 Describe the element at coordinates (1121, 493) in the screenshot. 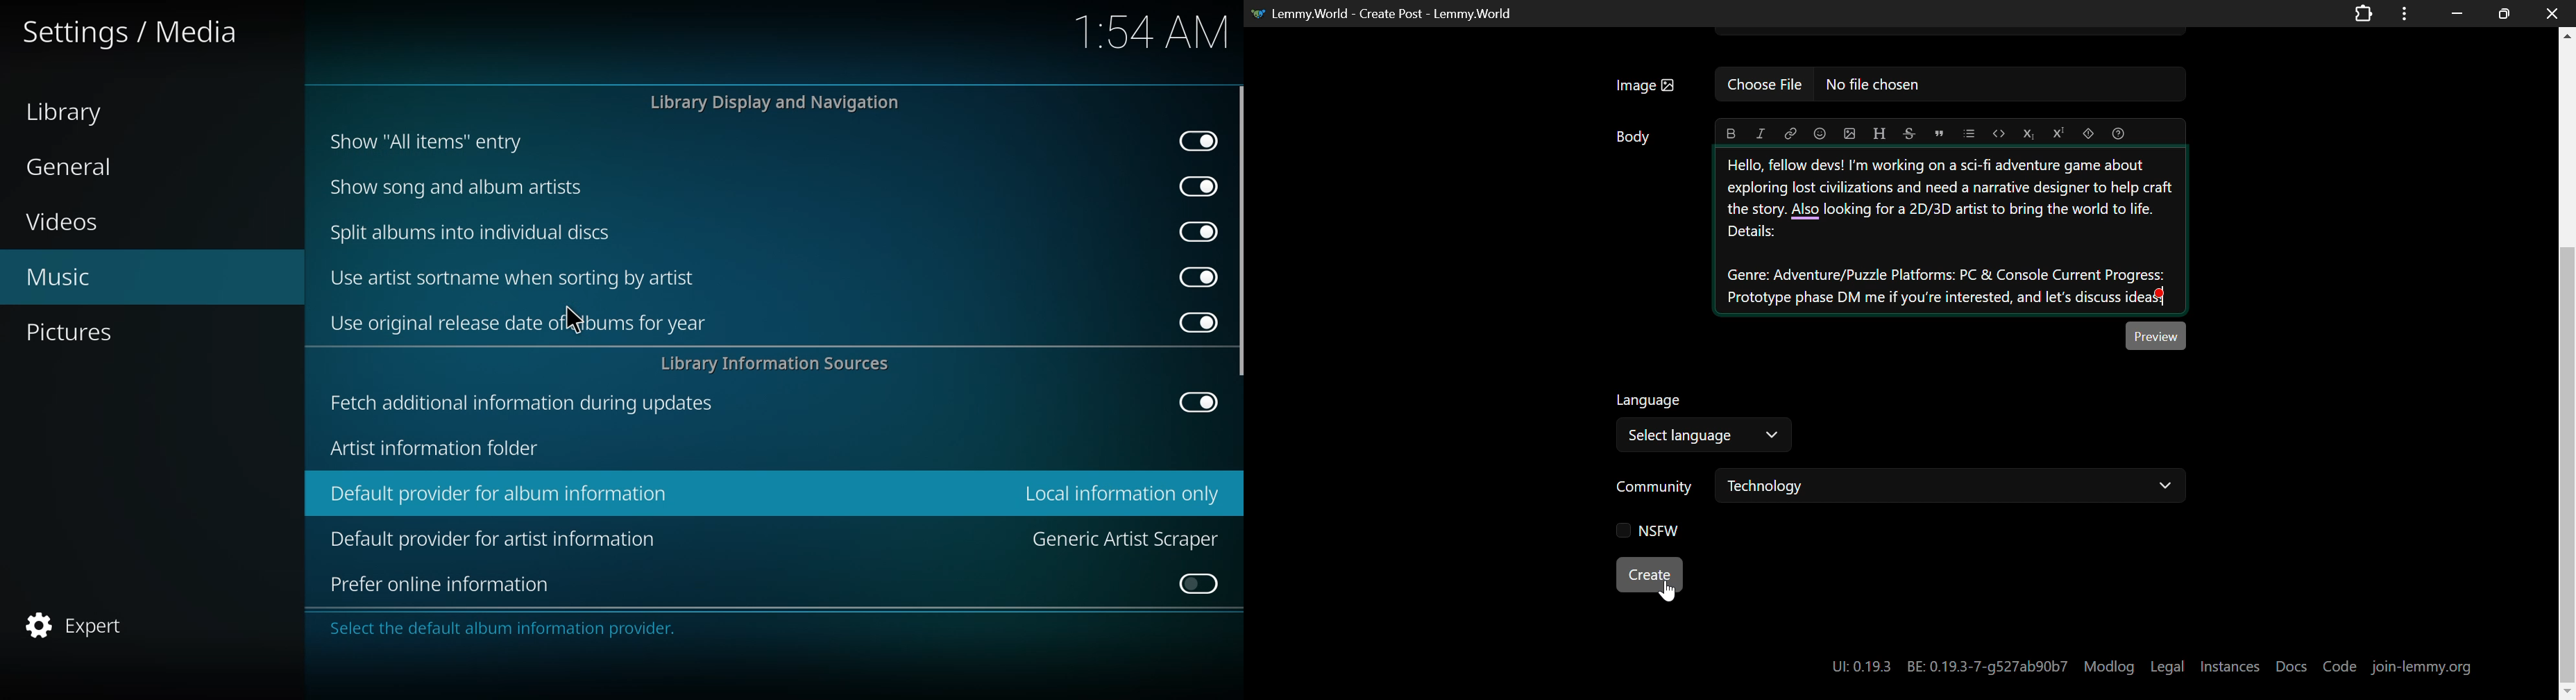

I see `local information only selected` at that location.